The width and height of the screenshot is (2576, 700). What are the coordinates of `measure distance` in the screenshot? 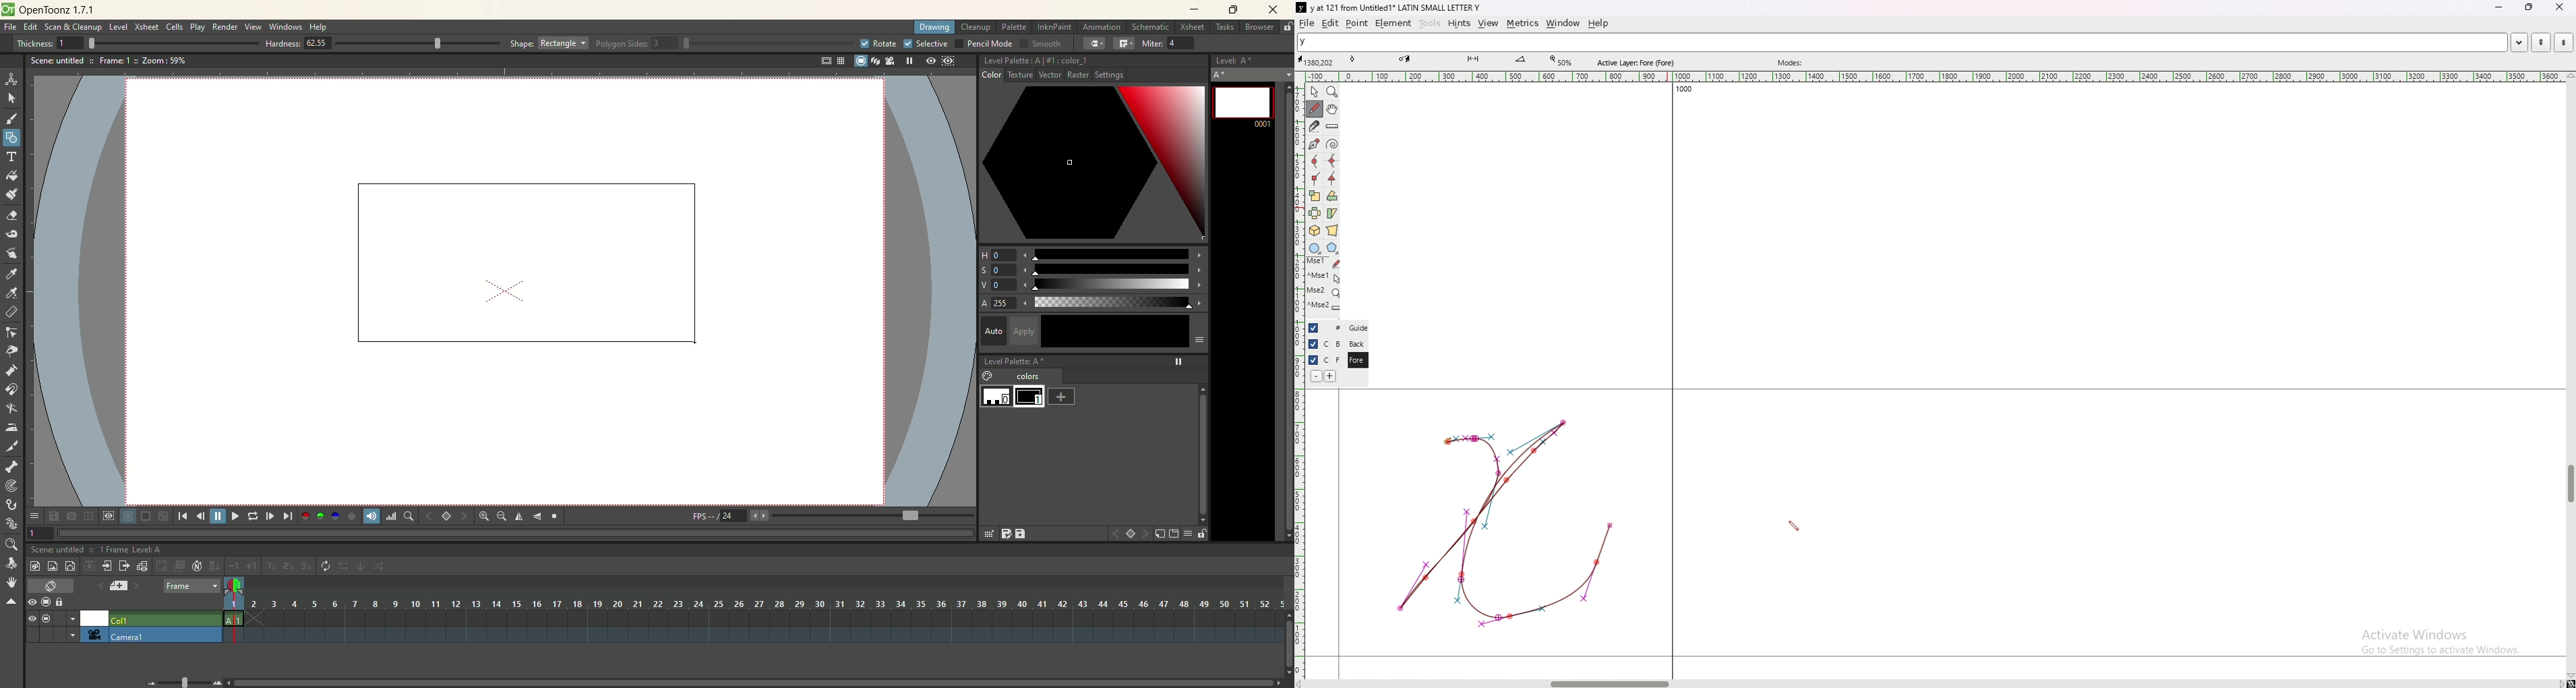 It's located at (1332, 128).